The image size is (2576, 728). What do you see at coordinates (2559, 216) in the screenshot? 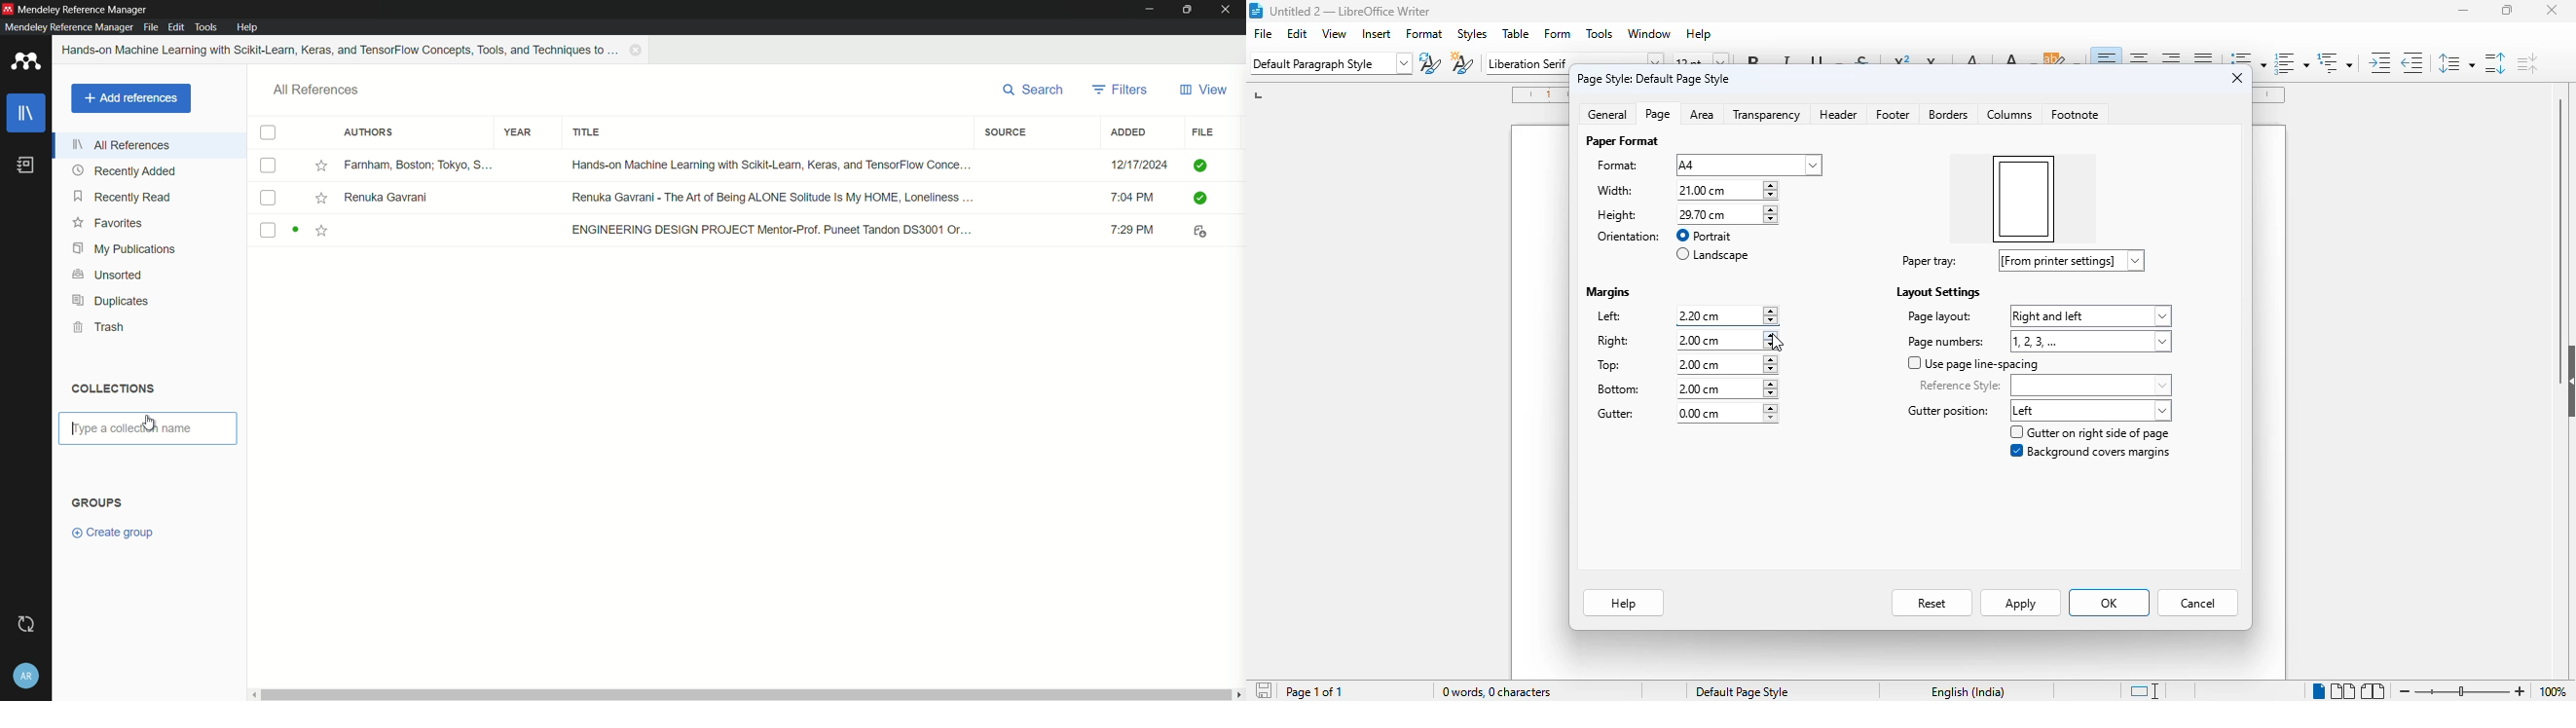
I see `vertical scroll bar` at bounding box center [2559, 216].